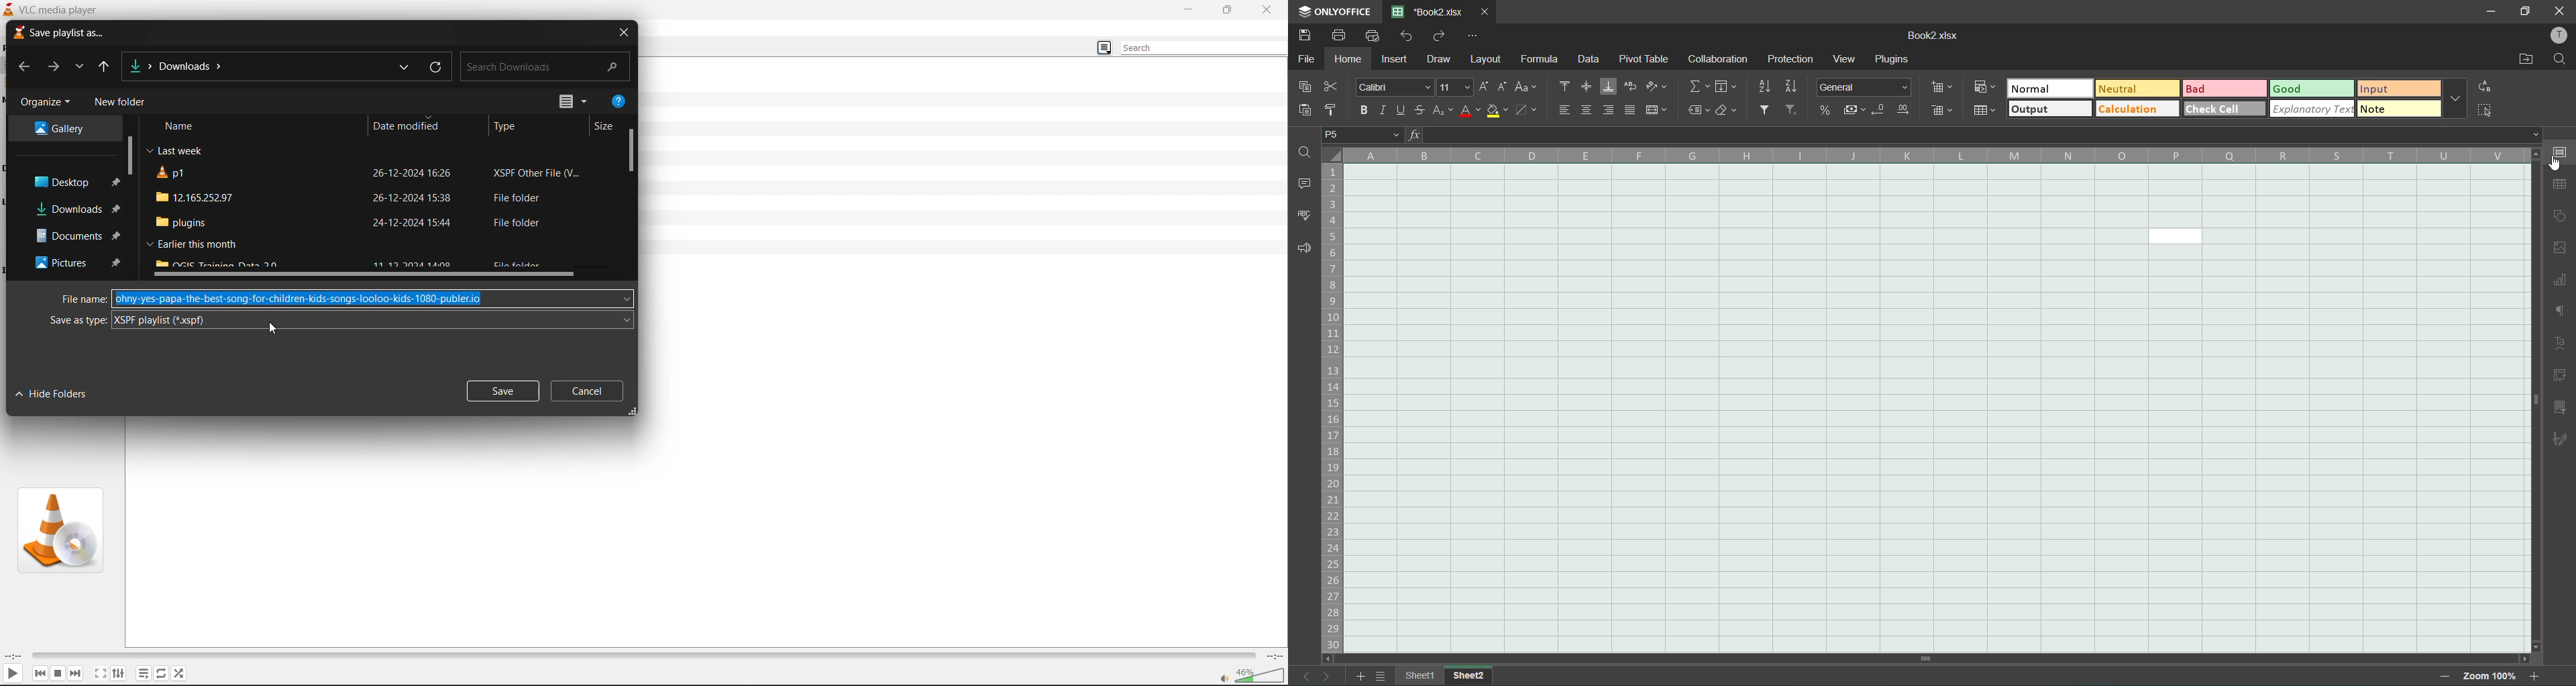 This screenshot has height=700, width=2576. I want to click on italic, so click(1382, 109).